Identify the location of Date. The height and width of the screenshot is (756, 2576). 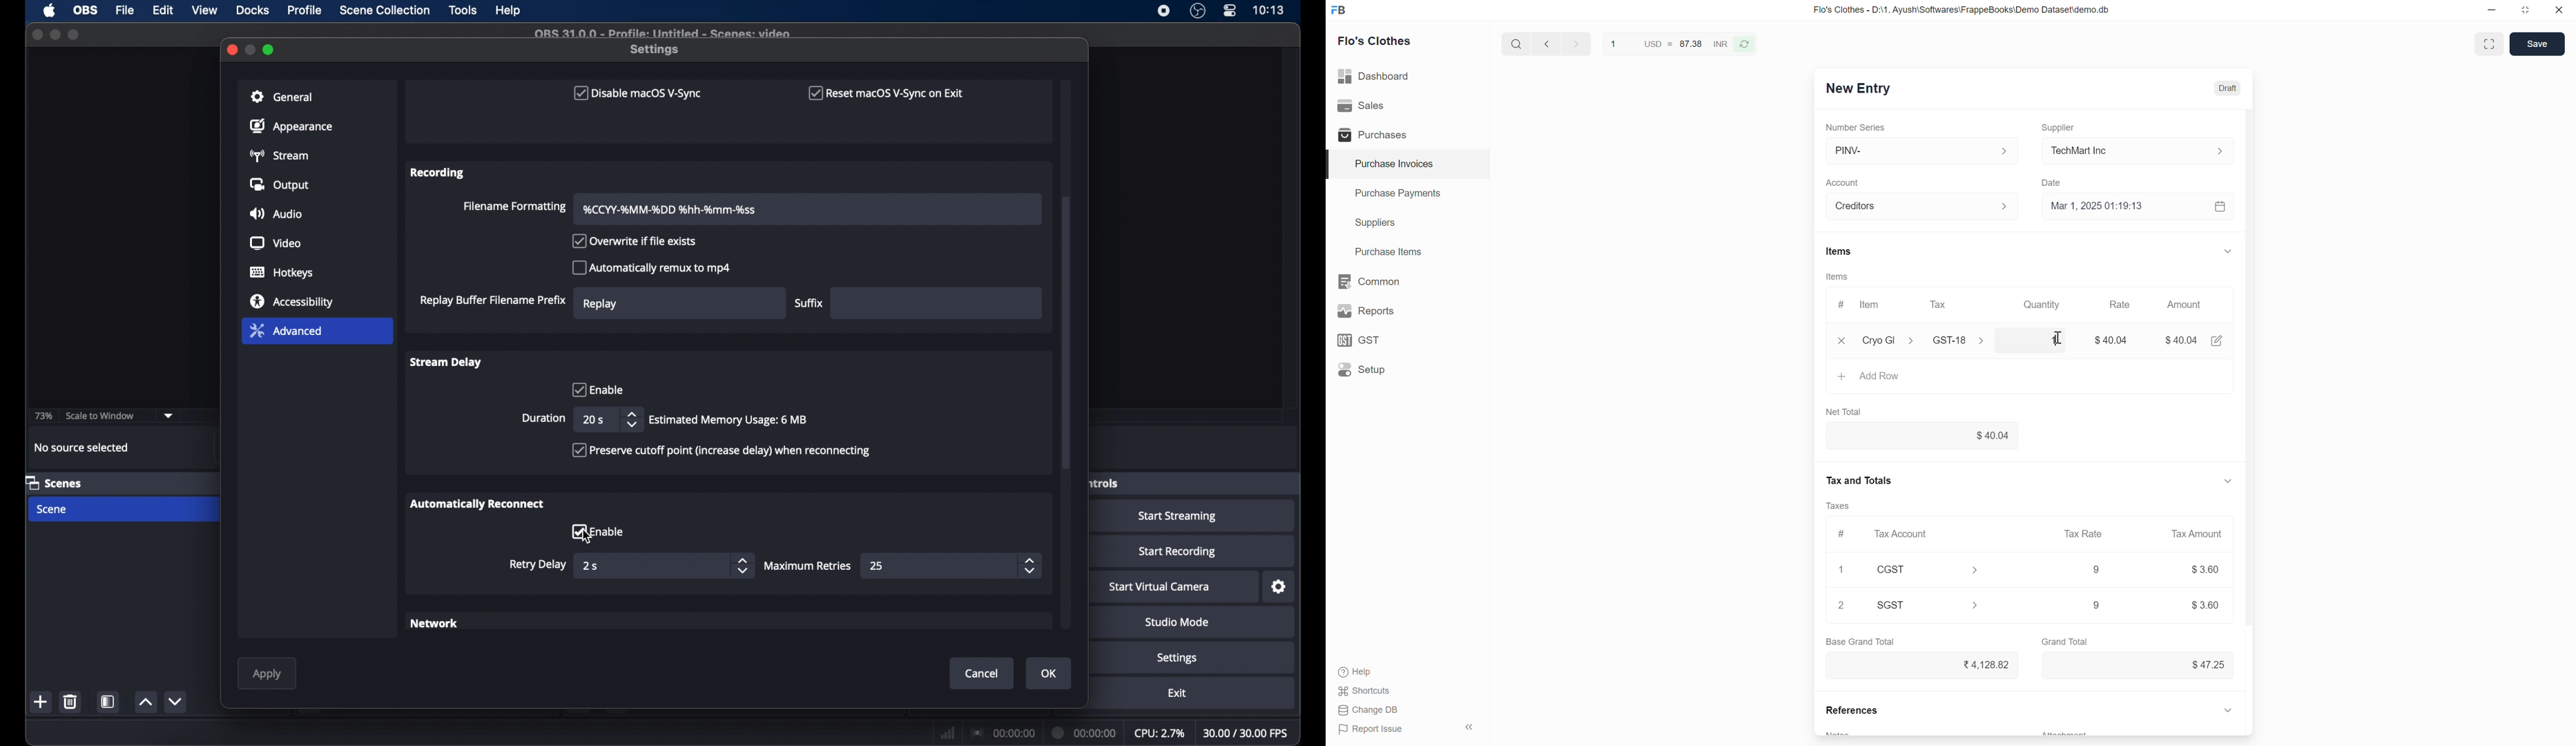
(2057, 180).